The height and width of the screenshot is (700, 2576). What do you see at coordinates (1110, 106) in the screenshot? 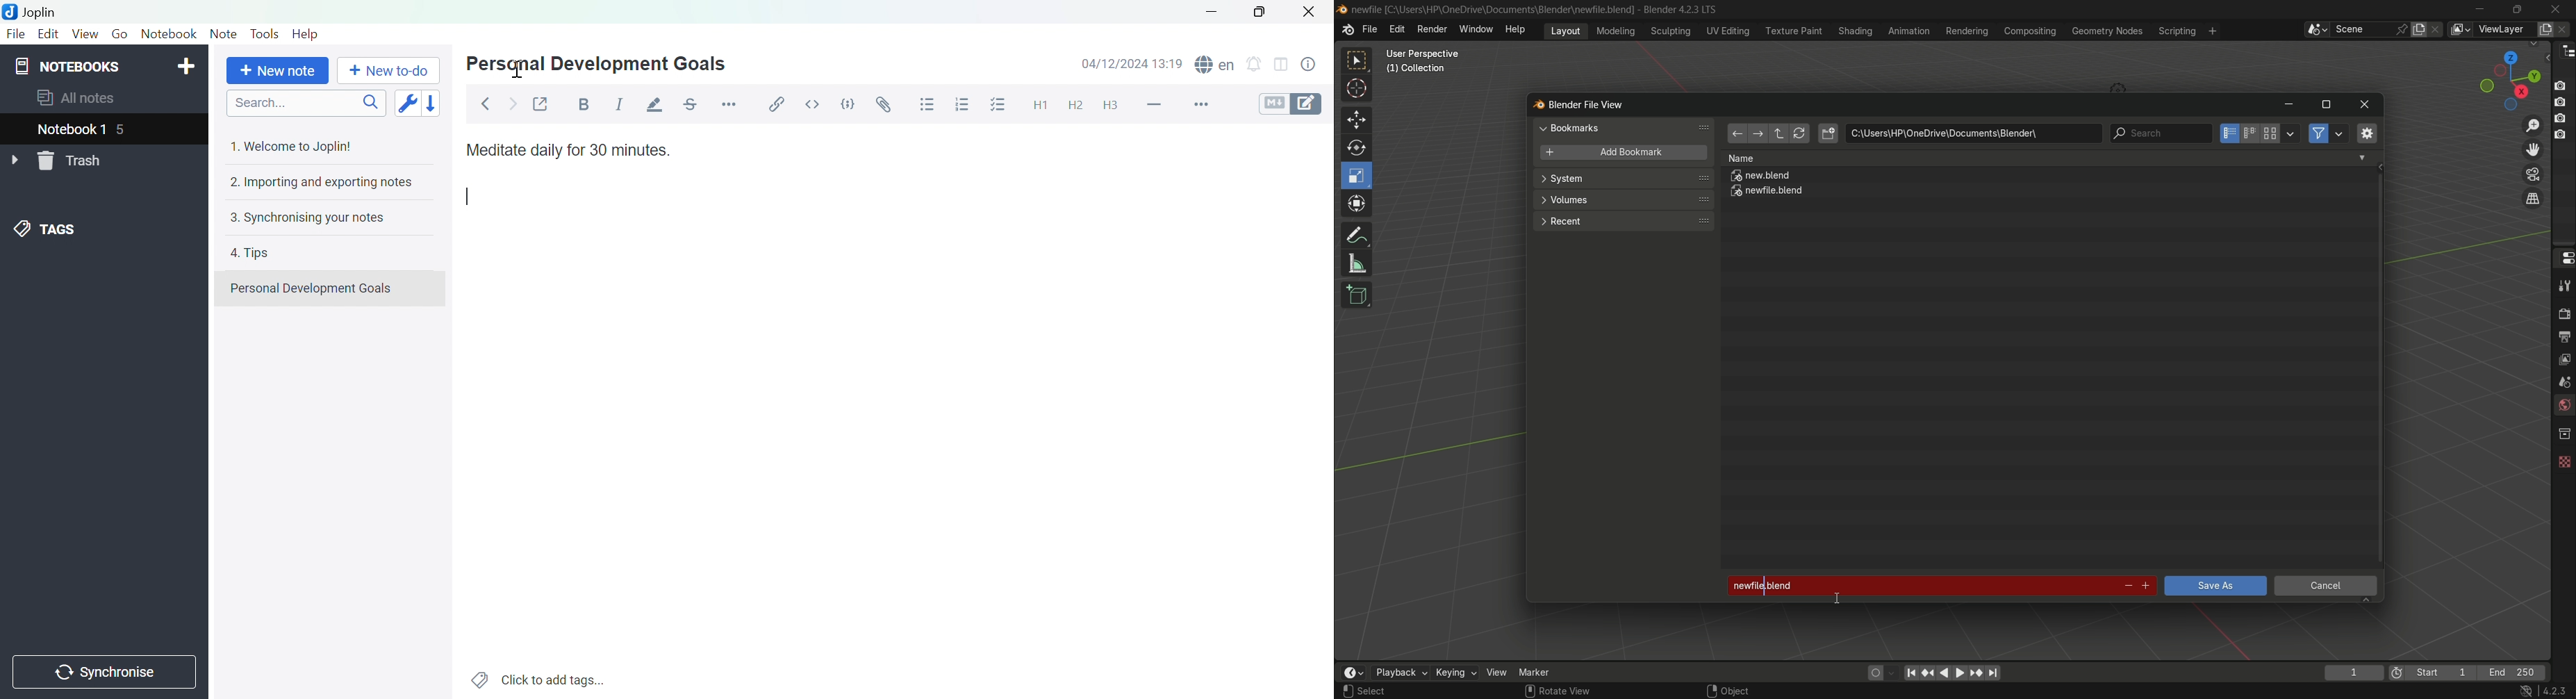
I see `Heading 3` at bounding box center [1110, 106].